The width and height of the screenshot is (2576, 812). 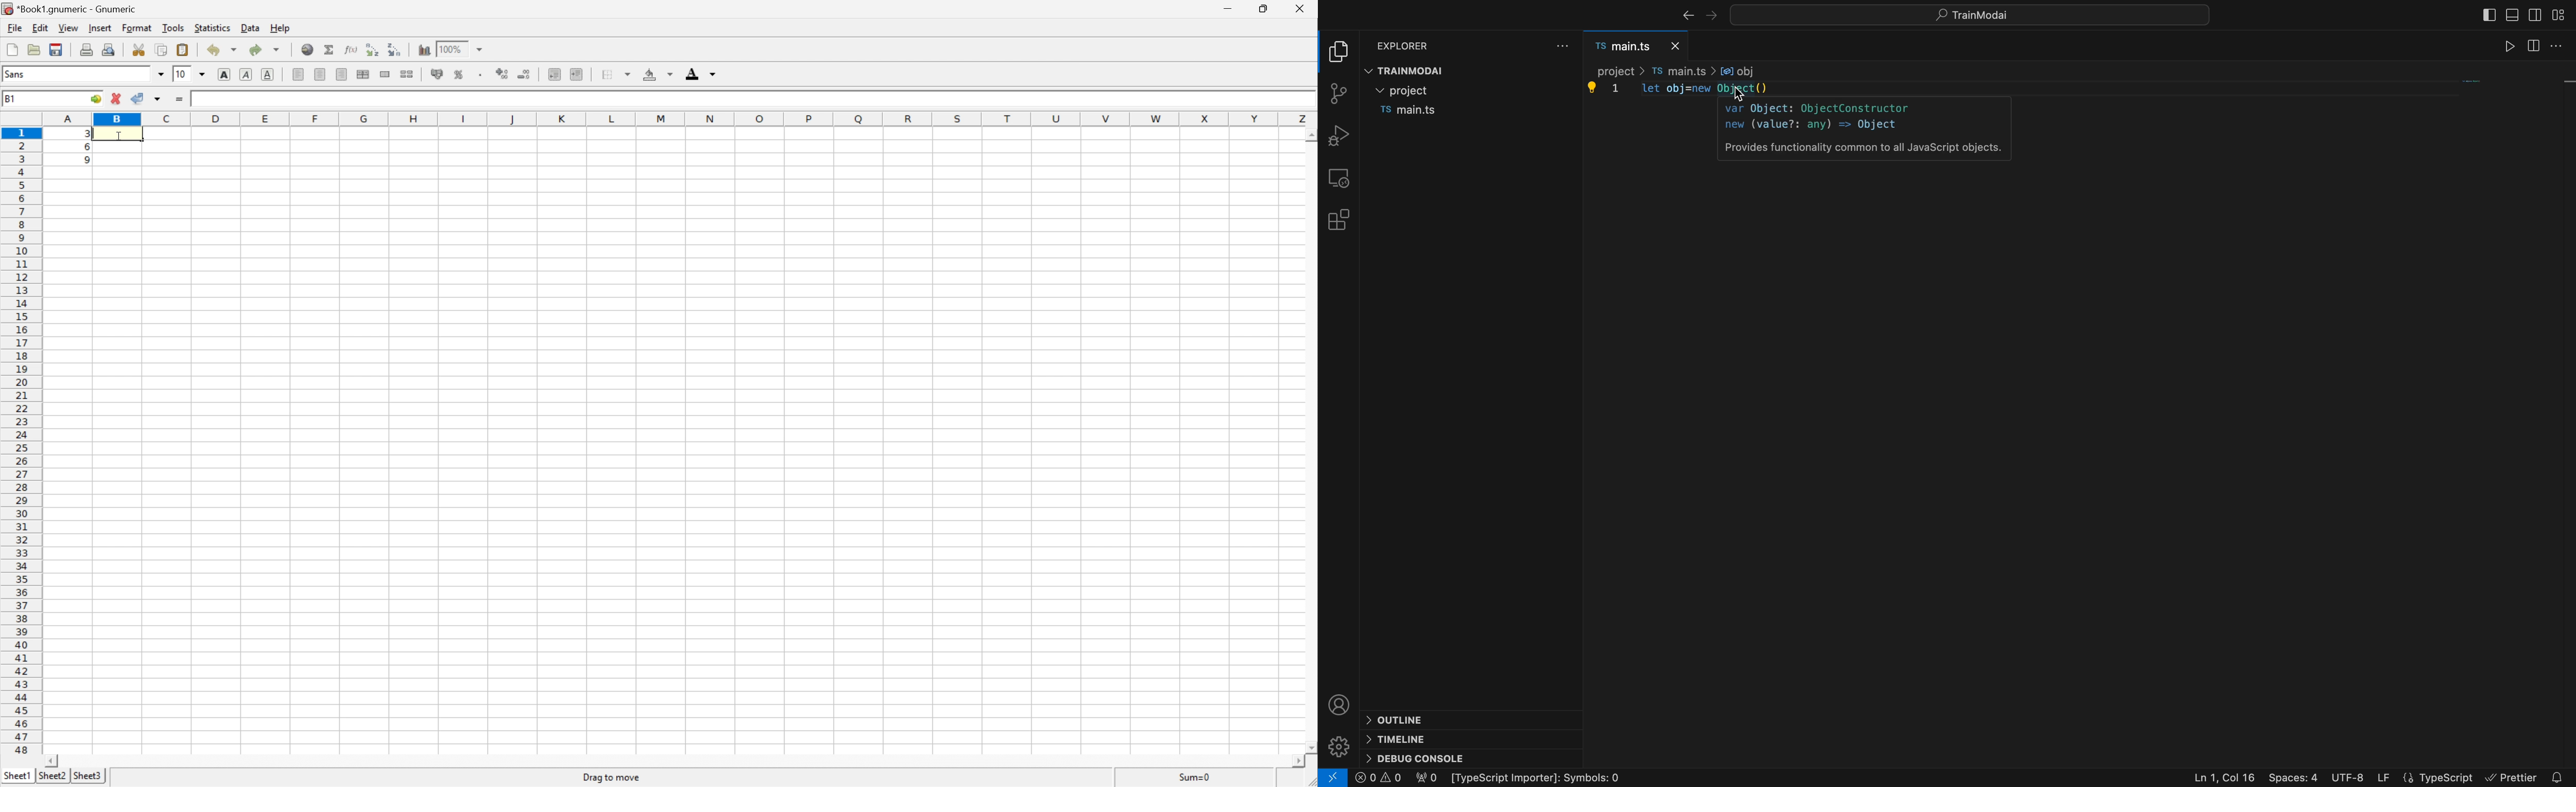 What do you see at coordinates (700, 74) in the screenshot?
I see `Foreground` at bounding box center [700, 74].